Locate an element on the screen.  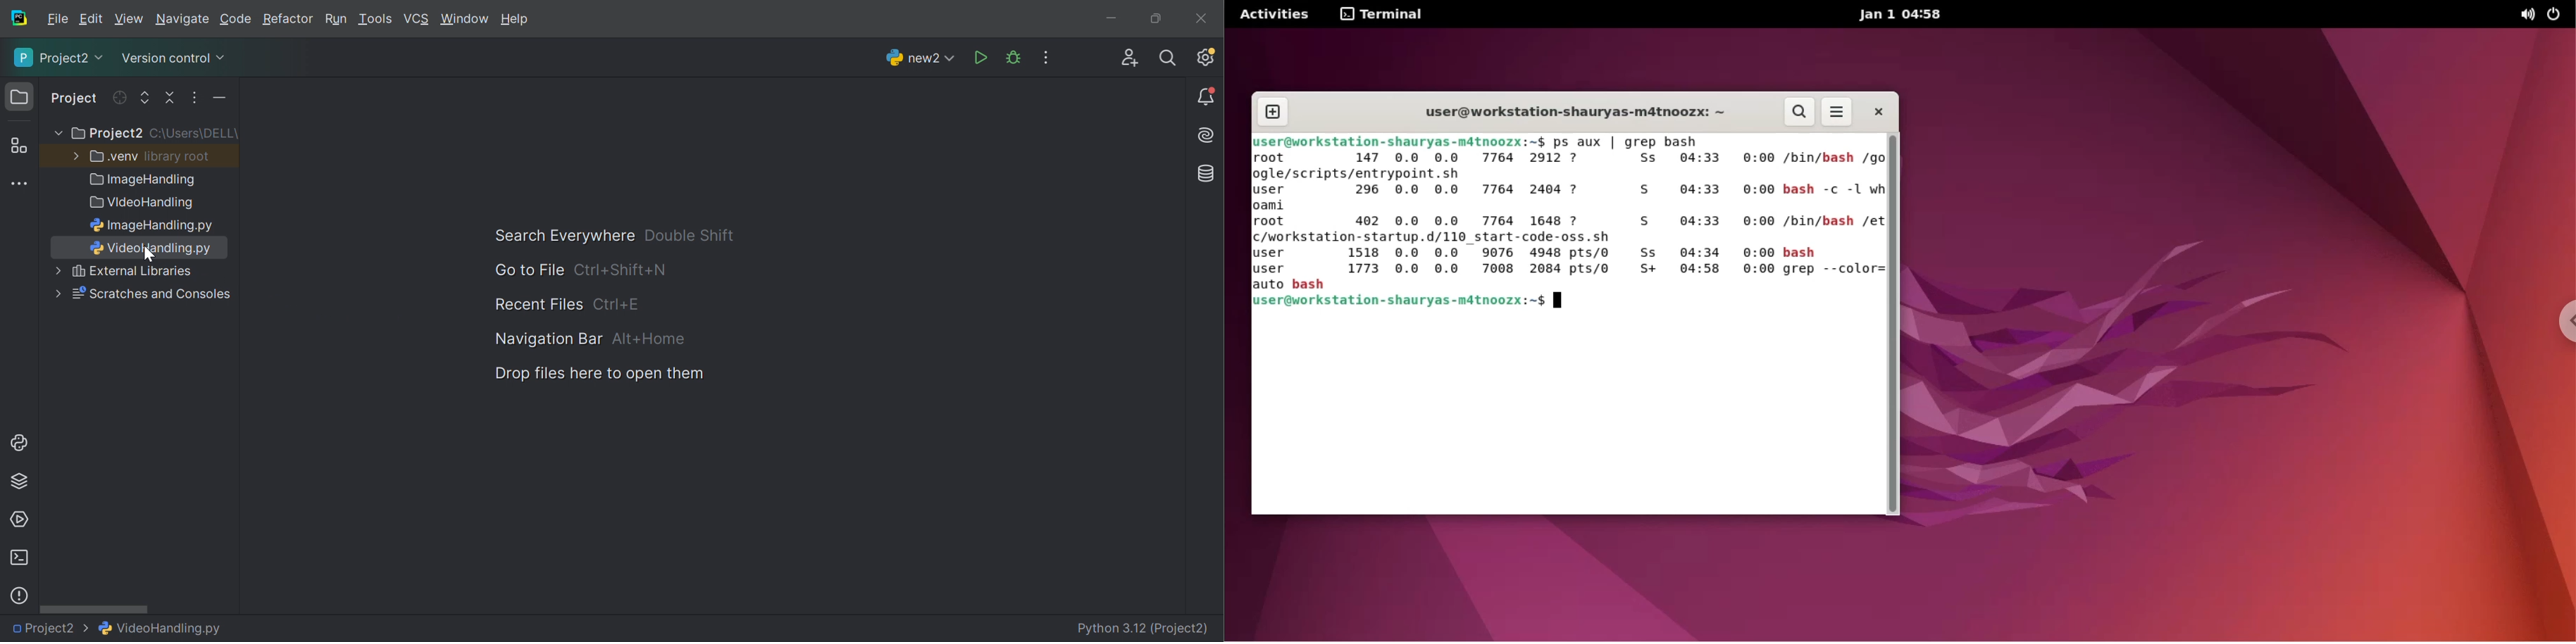
Ctrl+Shuft+N is located at coordinates (620, 271).